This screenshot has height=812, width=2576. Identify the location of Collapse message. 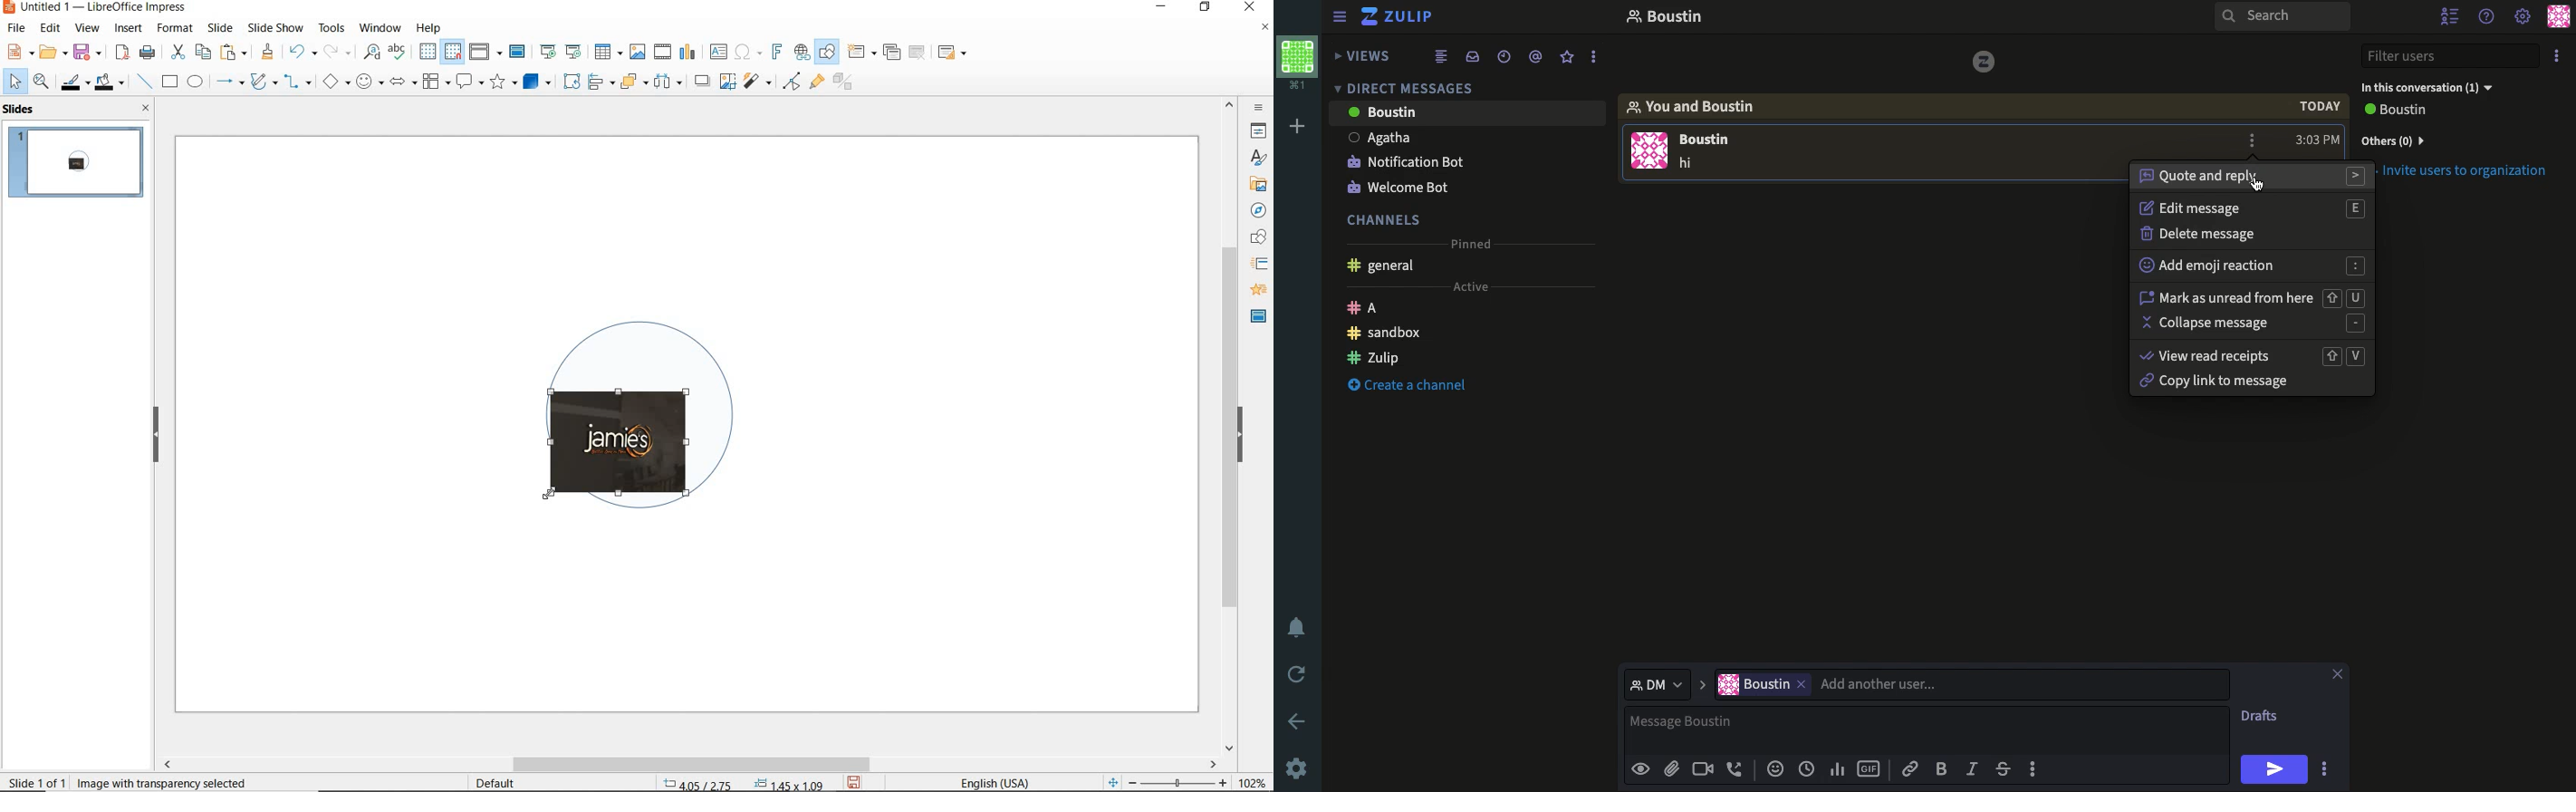
(2251, 326).